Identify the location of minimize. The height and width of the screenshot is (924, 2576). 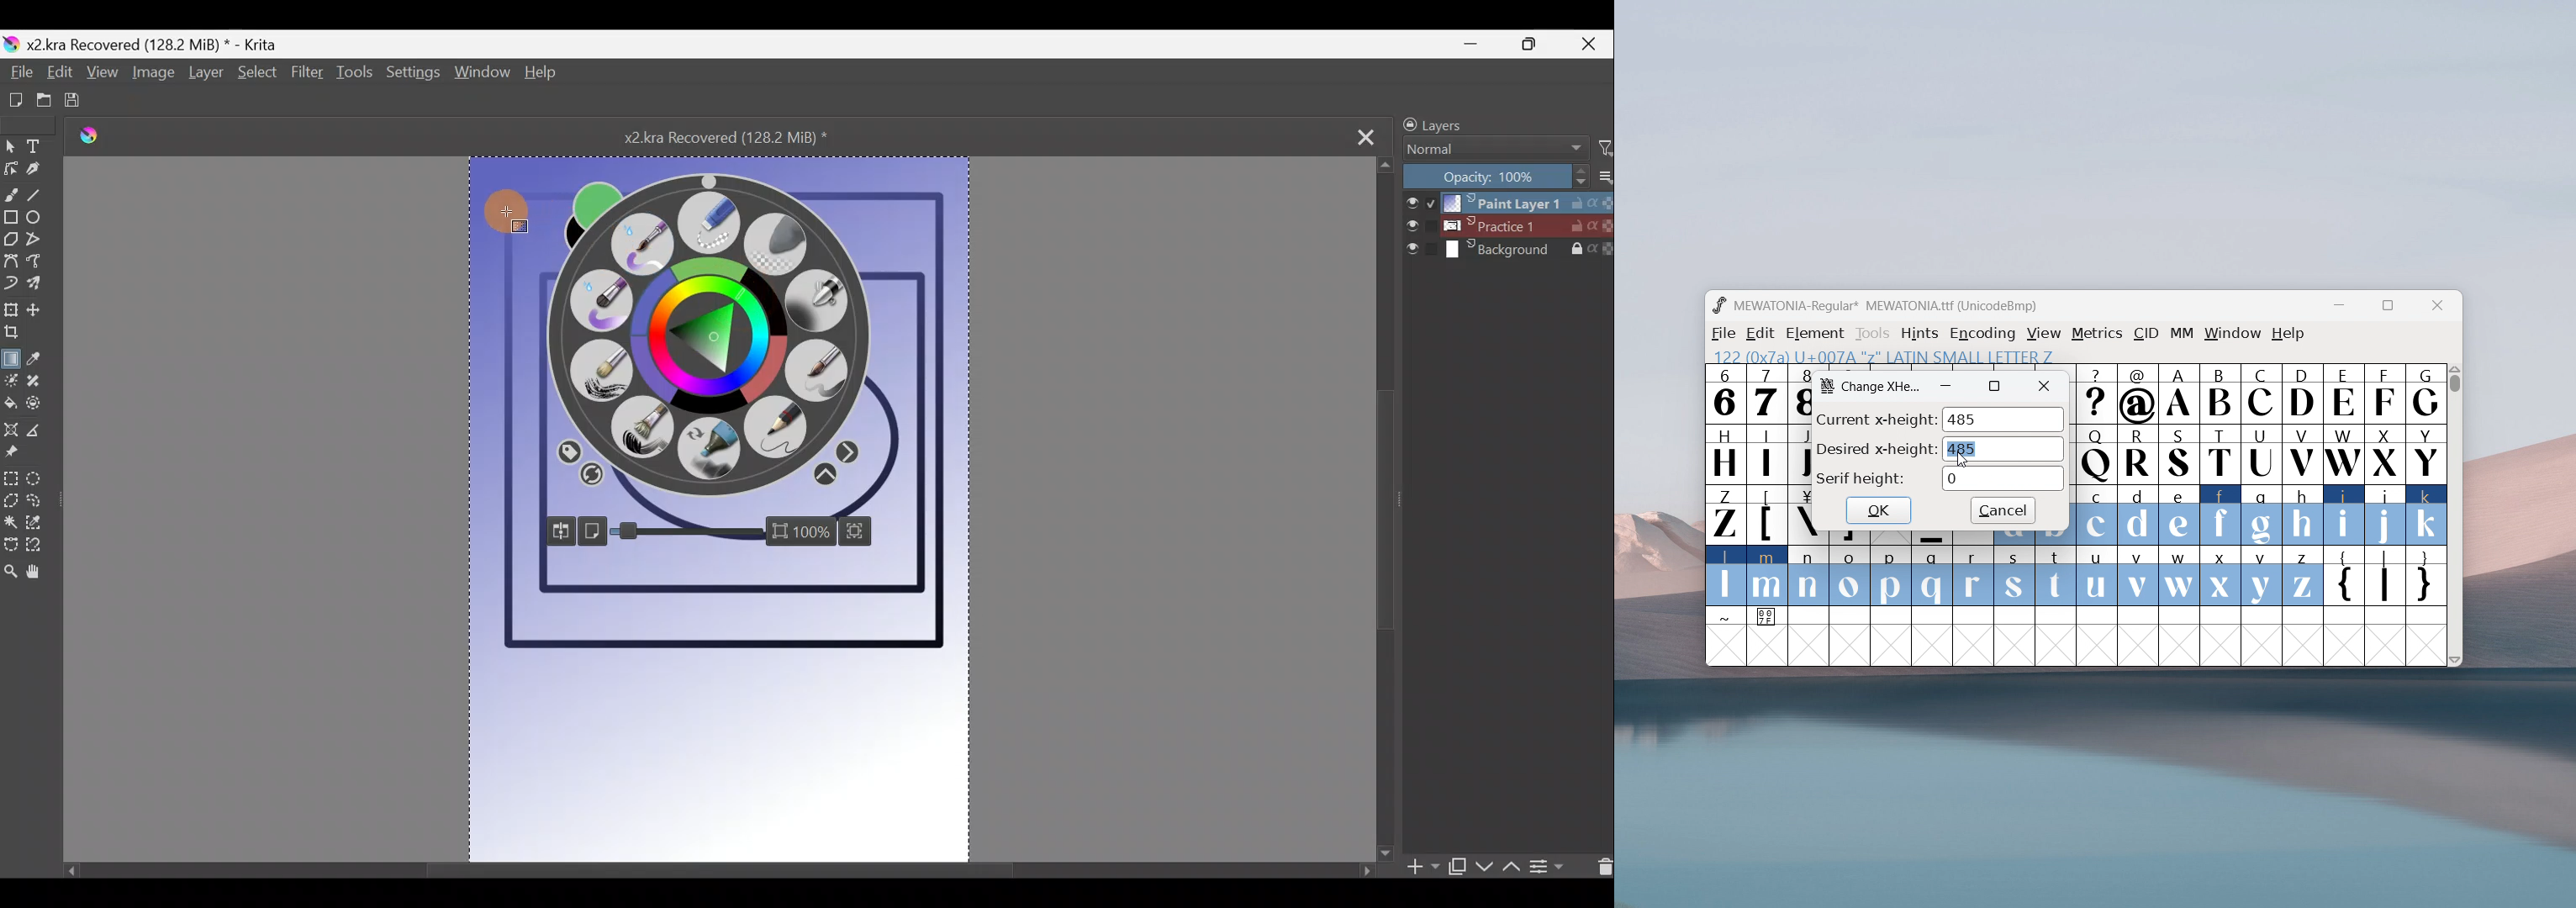
(2345, 308).